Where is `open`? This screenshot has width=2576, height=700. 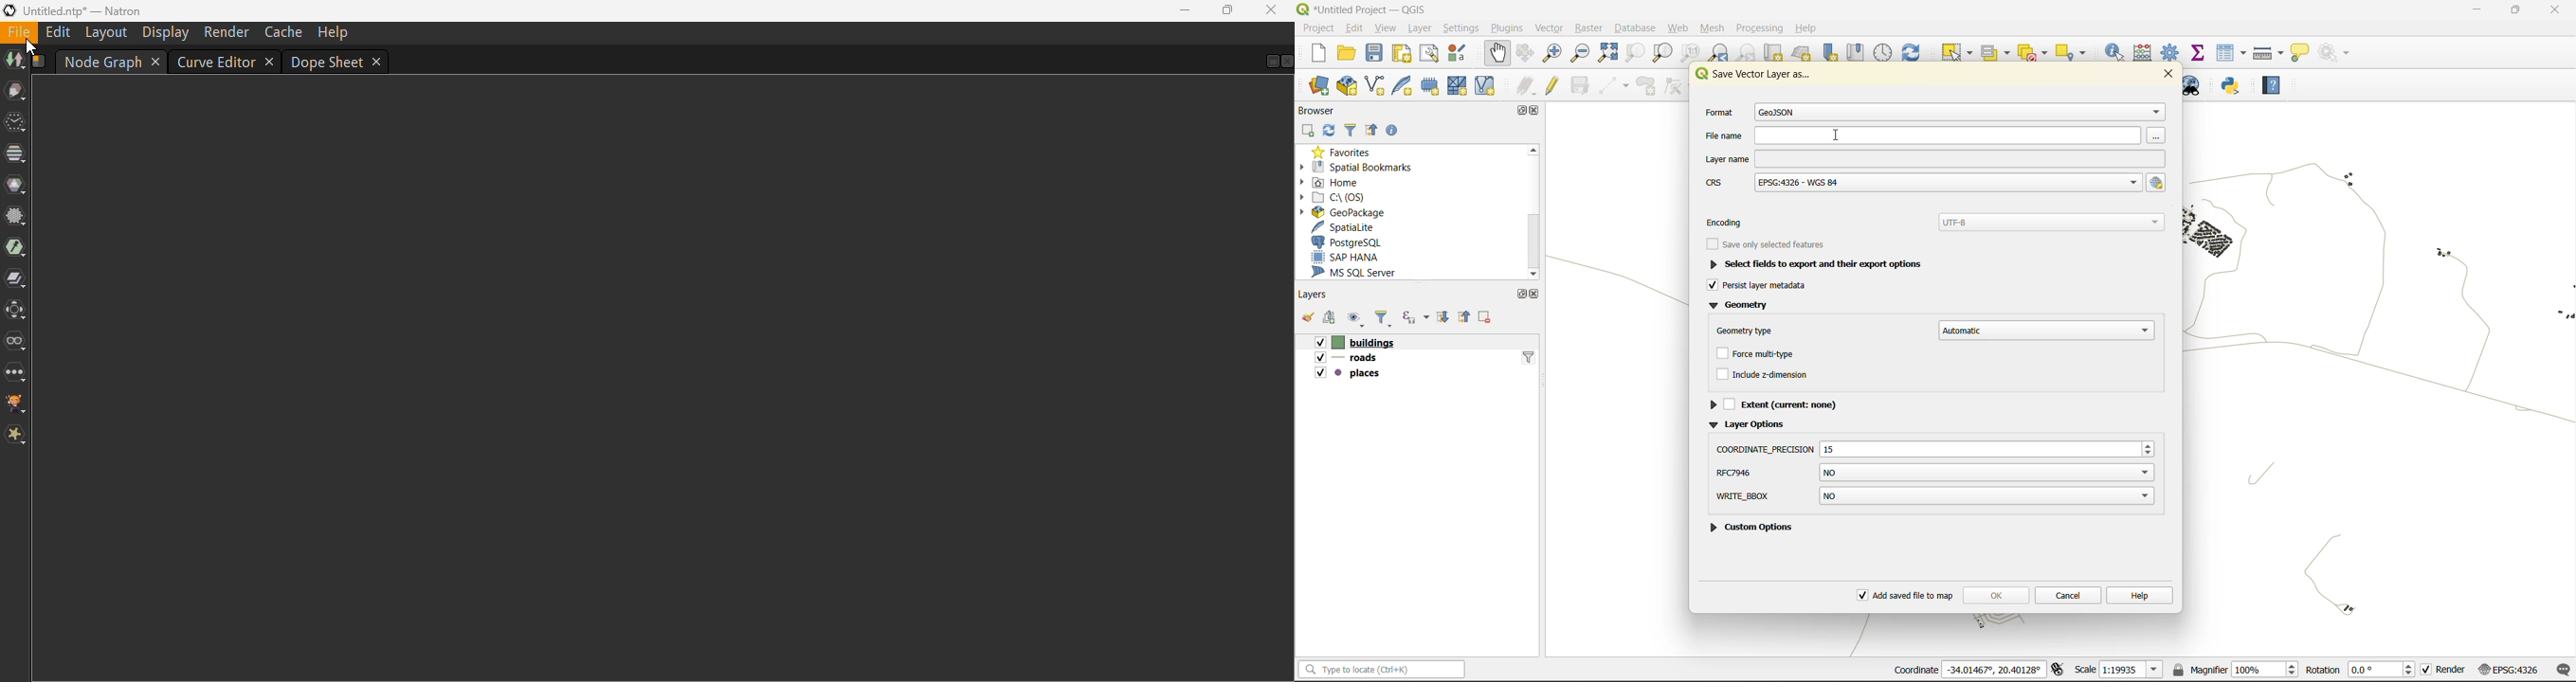
open is located at coordinates (1306, 318).